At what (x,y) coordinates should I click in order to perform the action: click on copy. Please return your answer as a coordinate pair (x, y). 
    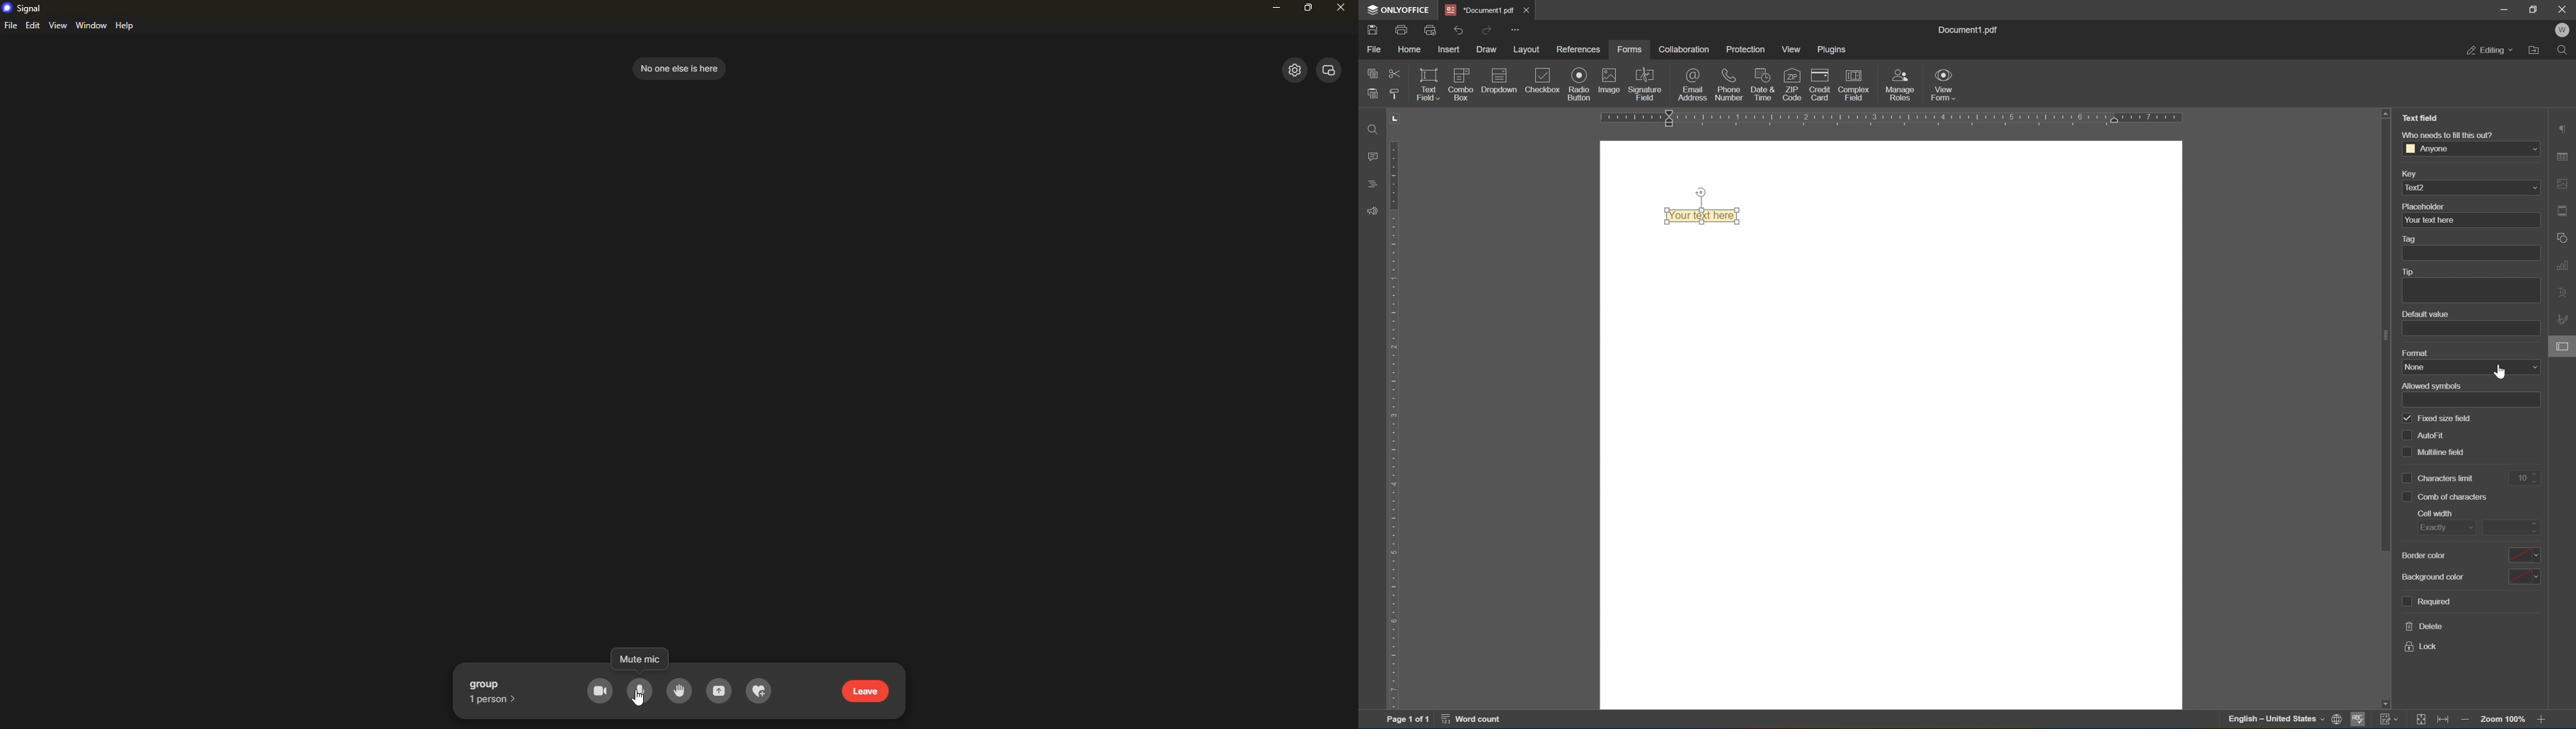
    Looking at the image, I should click on (1370, 73).